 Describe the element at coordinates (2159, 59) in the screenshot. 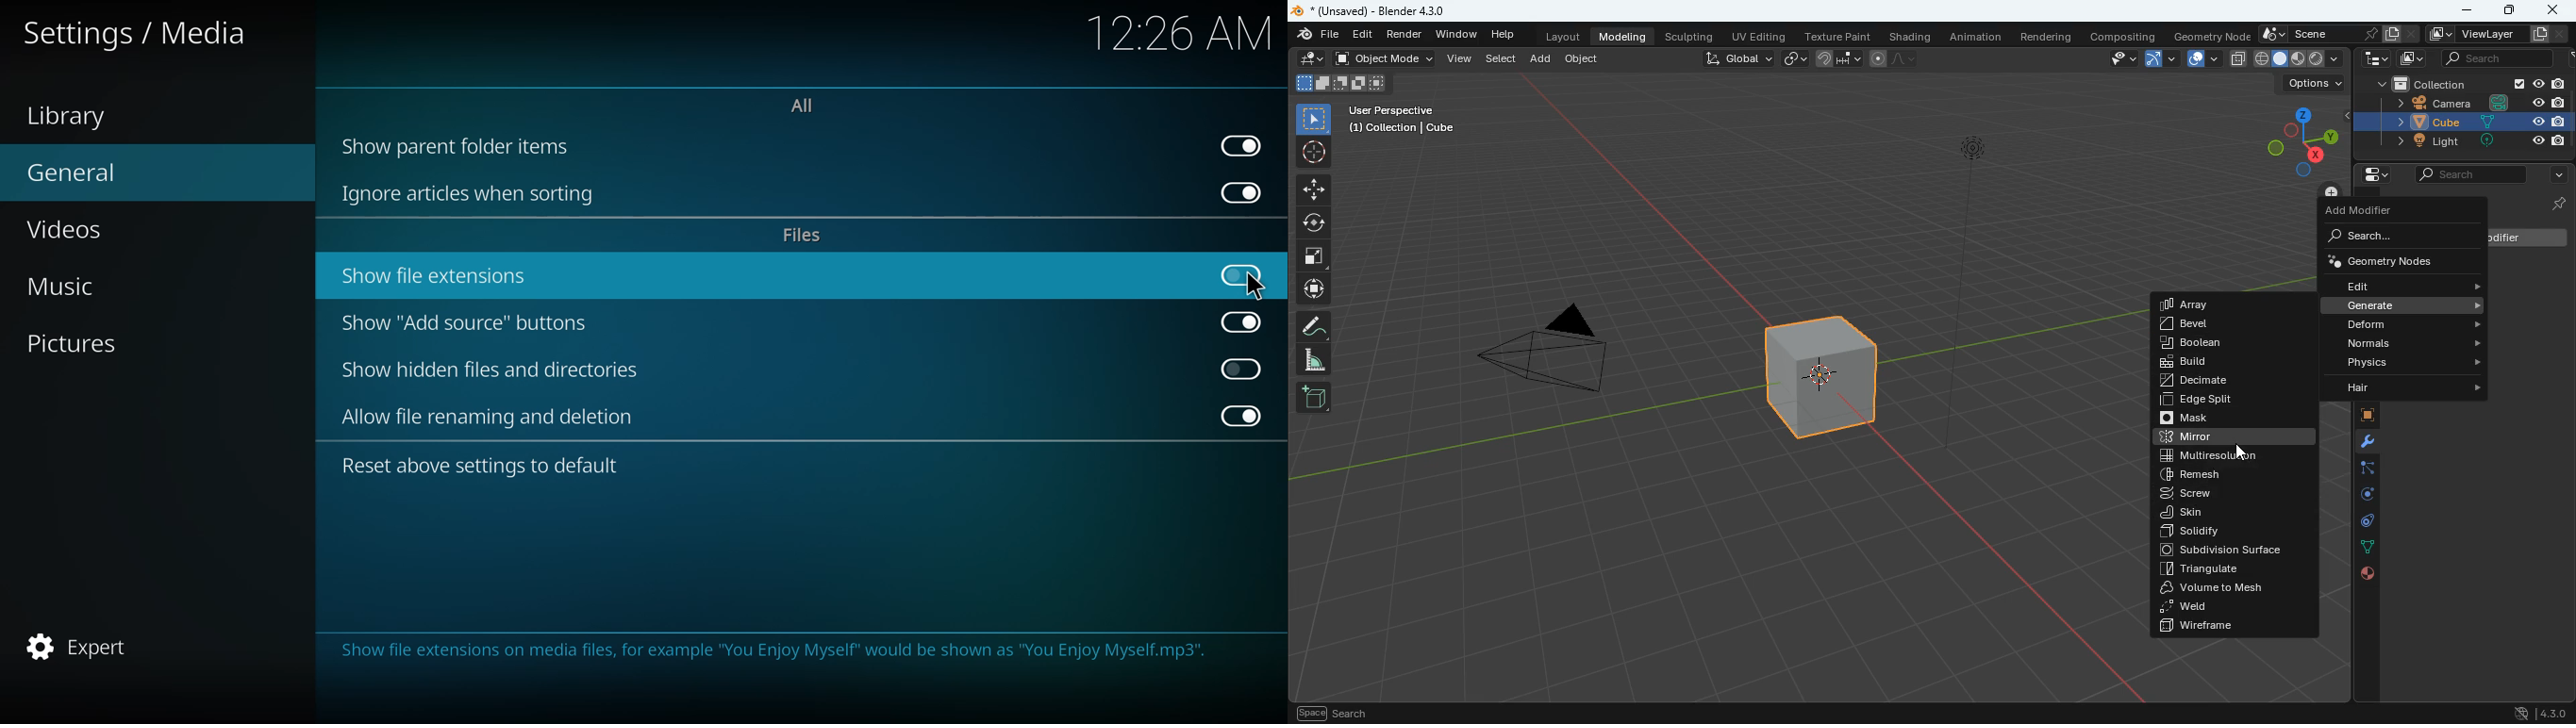

I see `arrow` at that location.